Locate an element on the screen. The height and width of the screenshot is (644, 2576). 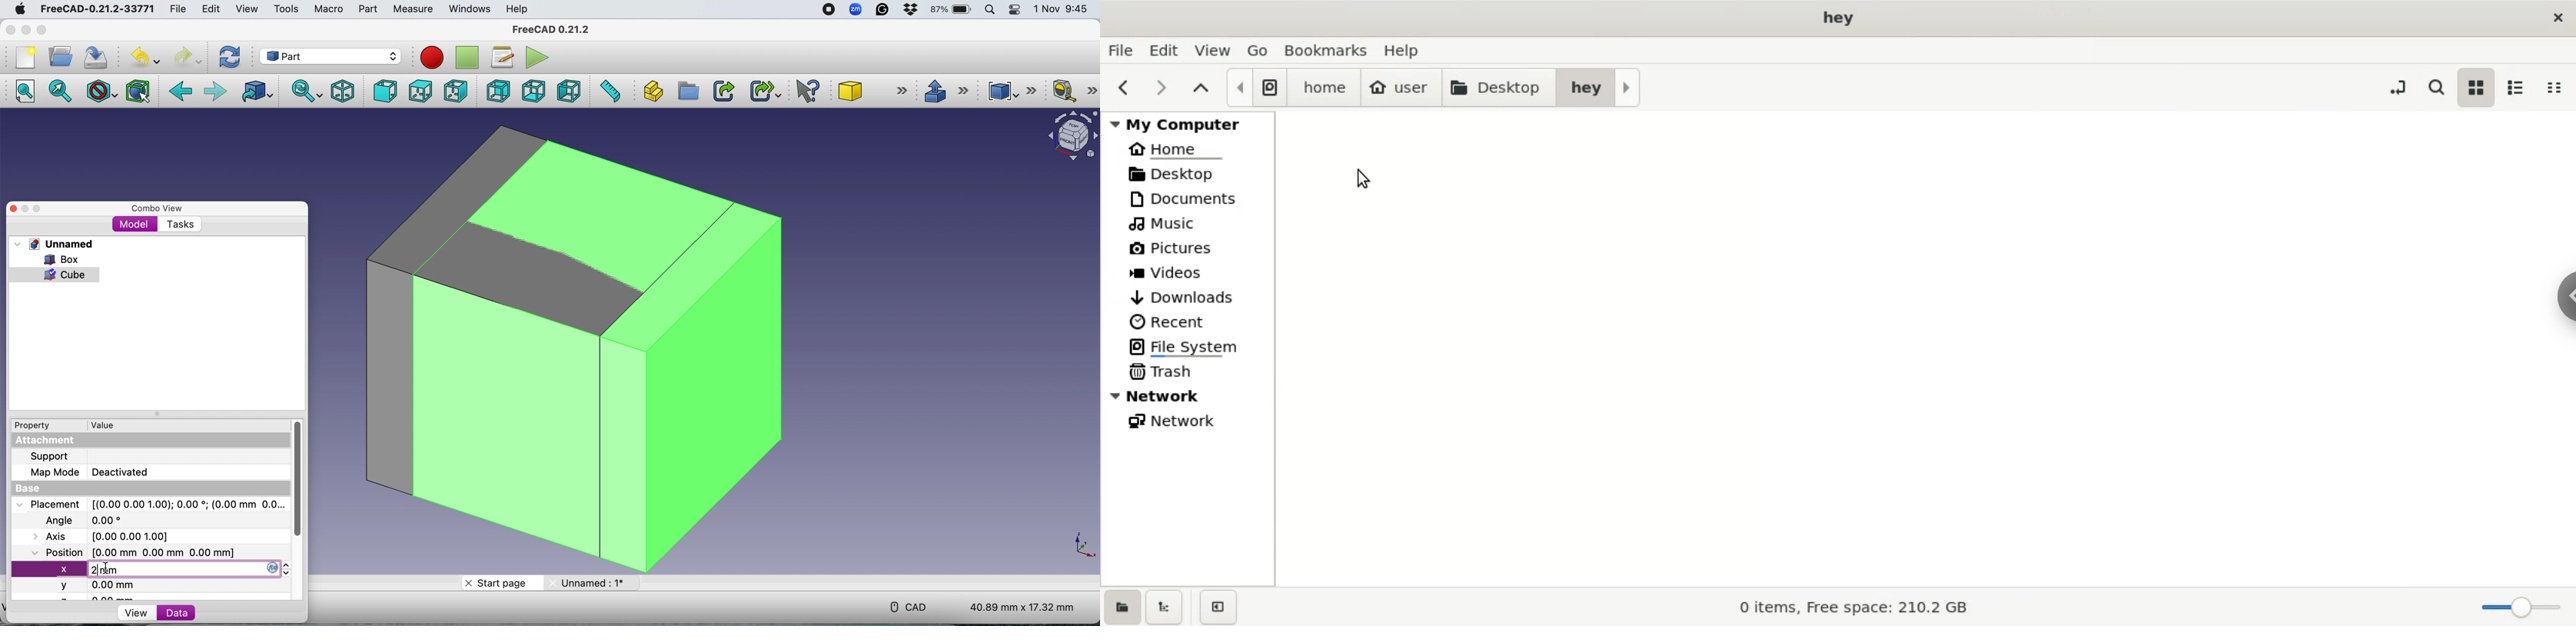
40.89 mm x 17.32 mm is located at coordinates (1016, 606).